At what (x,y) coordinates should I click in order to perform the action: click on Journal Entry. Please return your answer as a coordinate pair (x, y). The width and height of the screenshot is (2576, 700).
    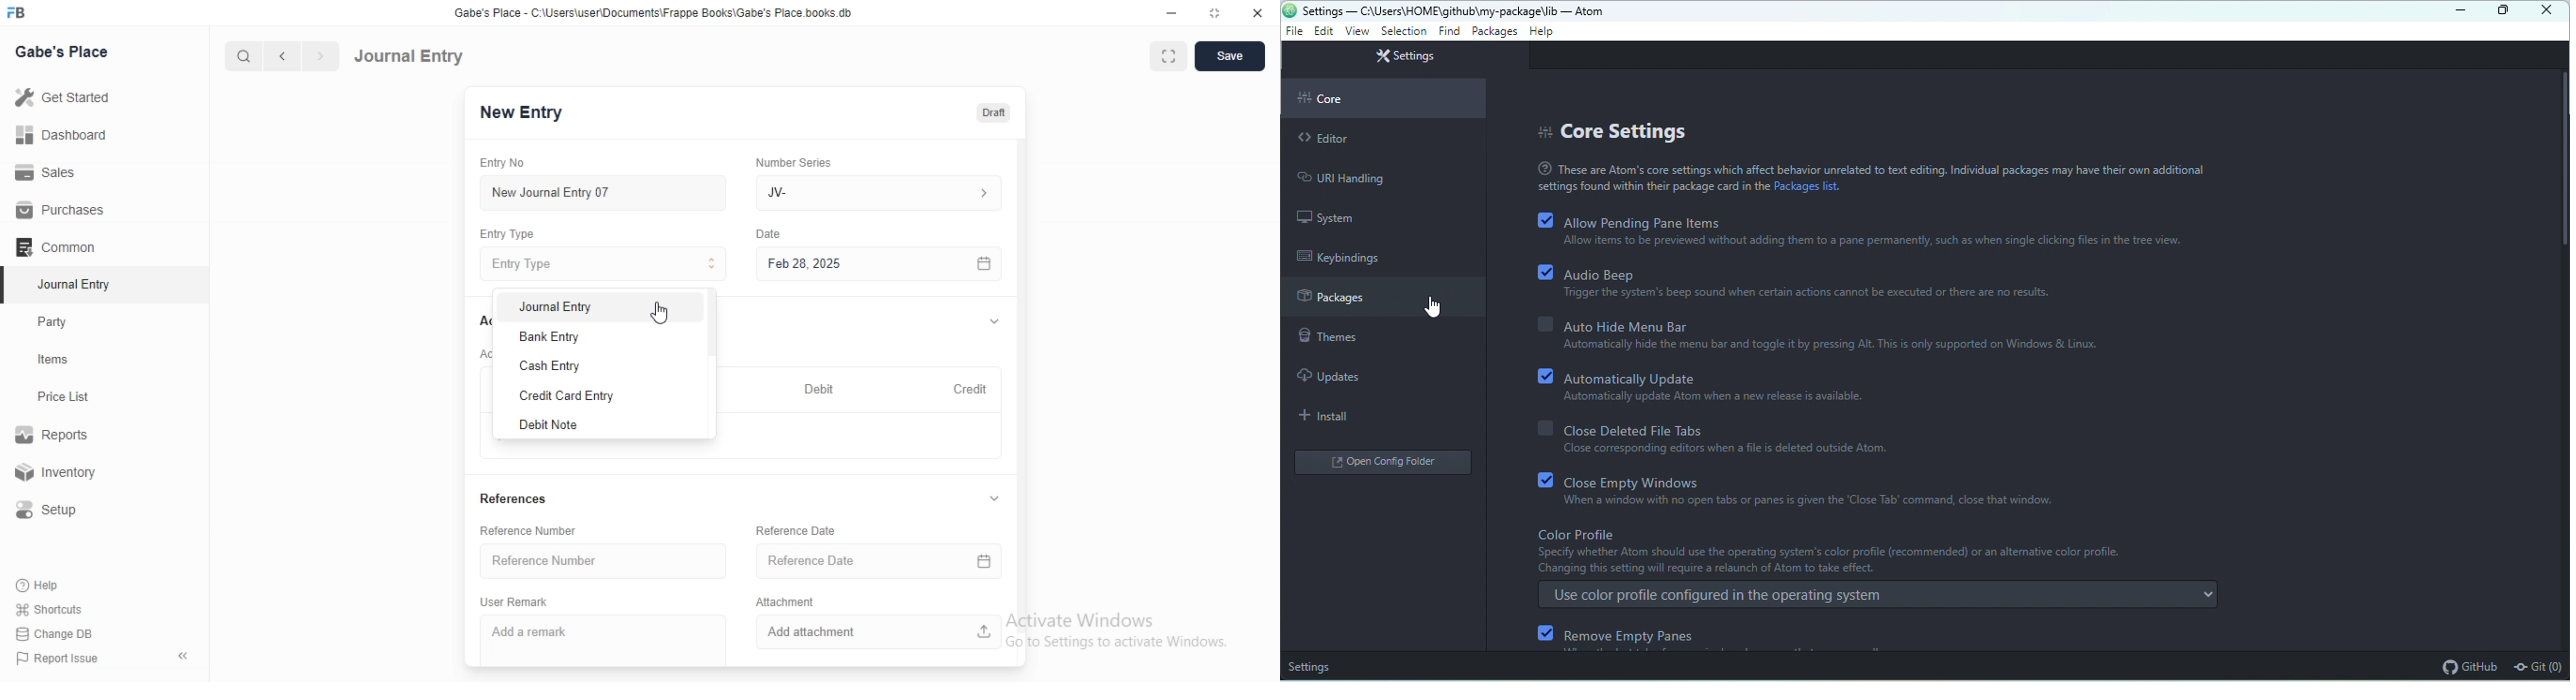
    Looking at the image, I should click on (409, 56).